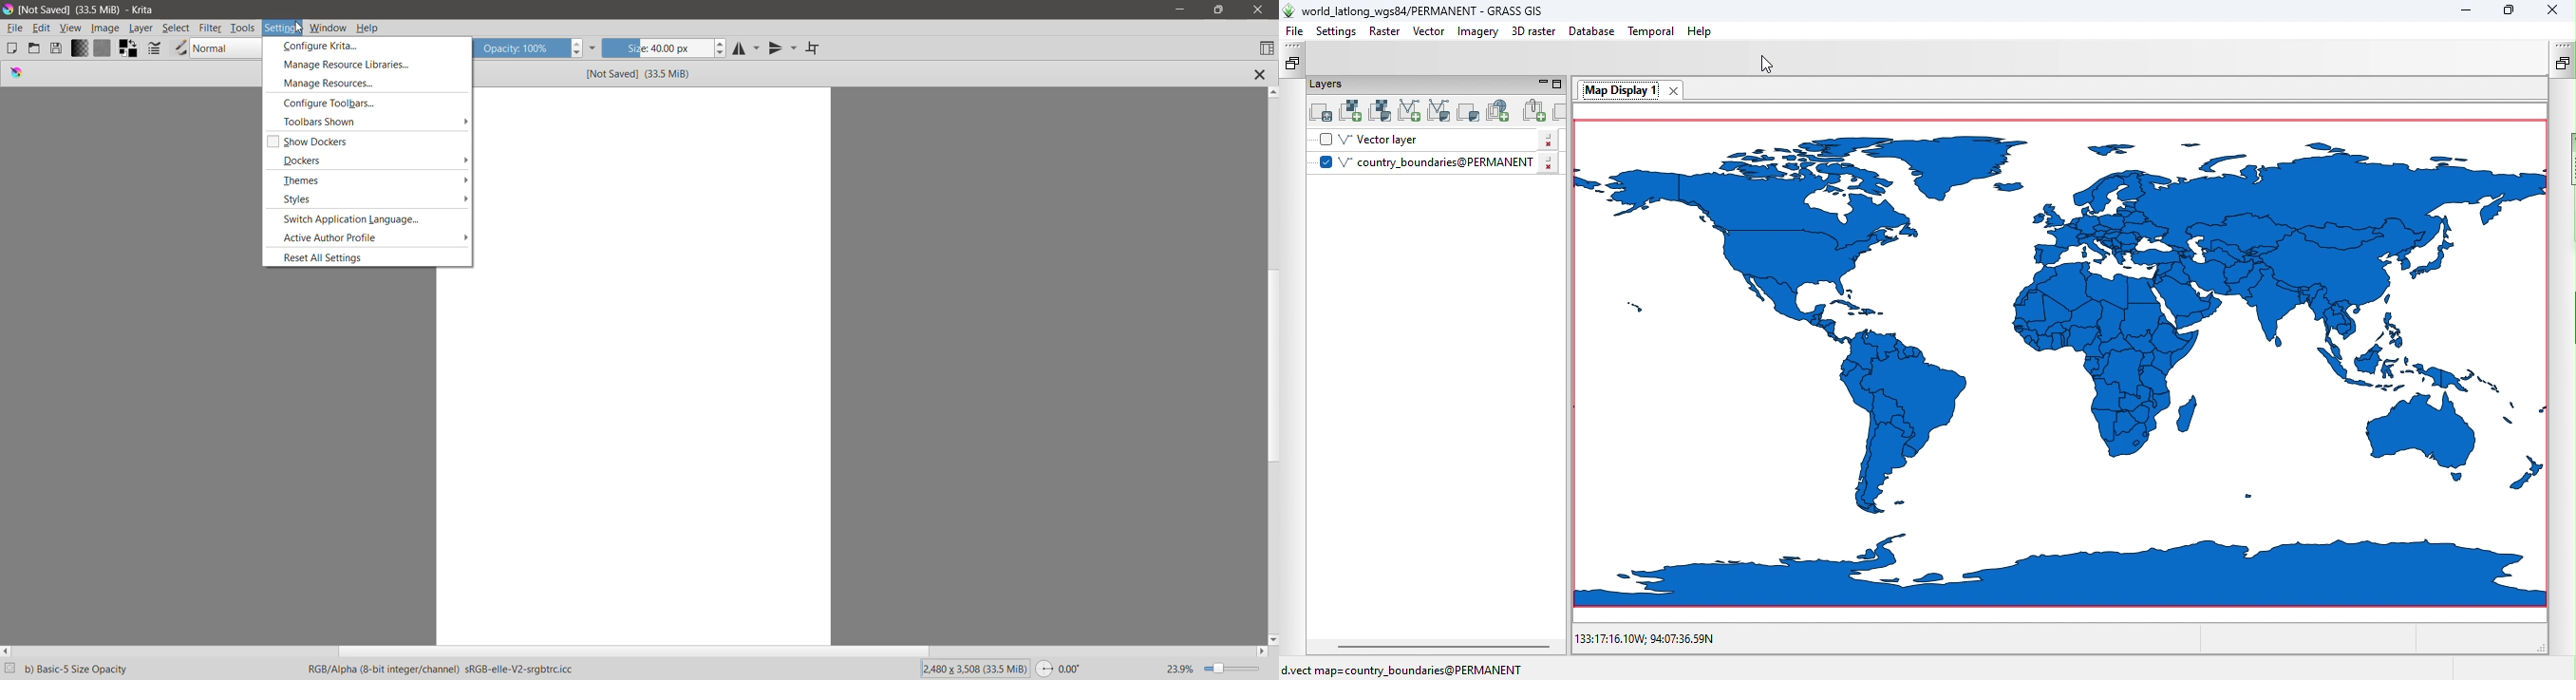 This screenshot has width=2576, height=700. I want to click on Image Size, so click(951, 669).